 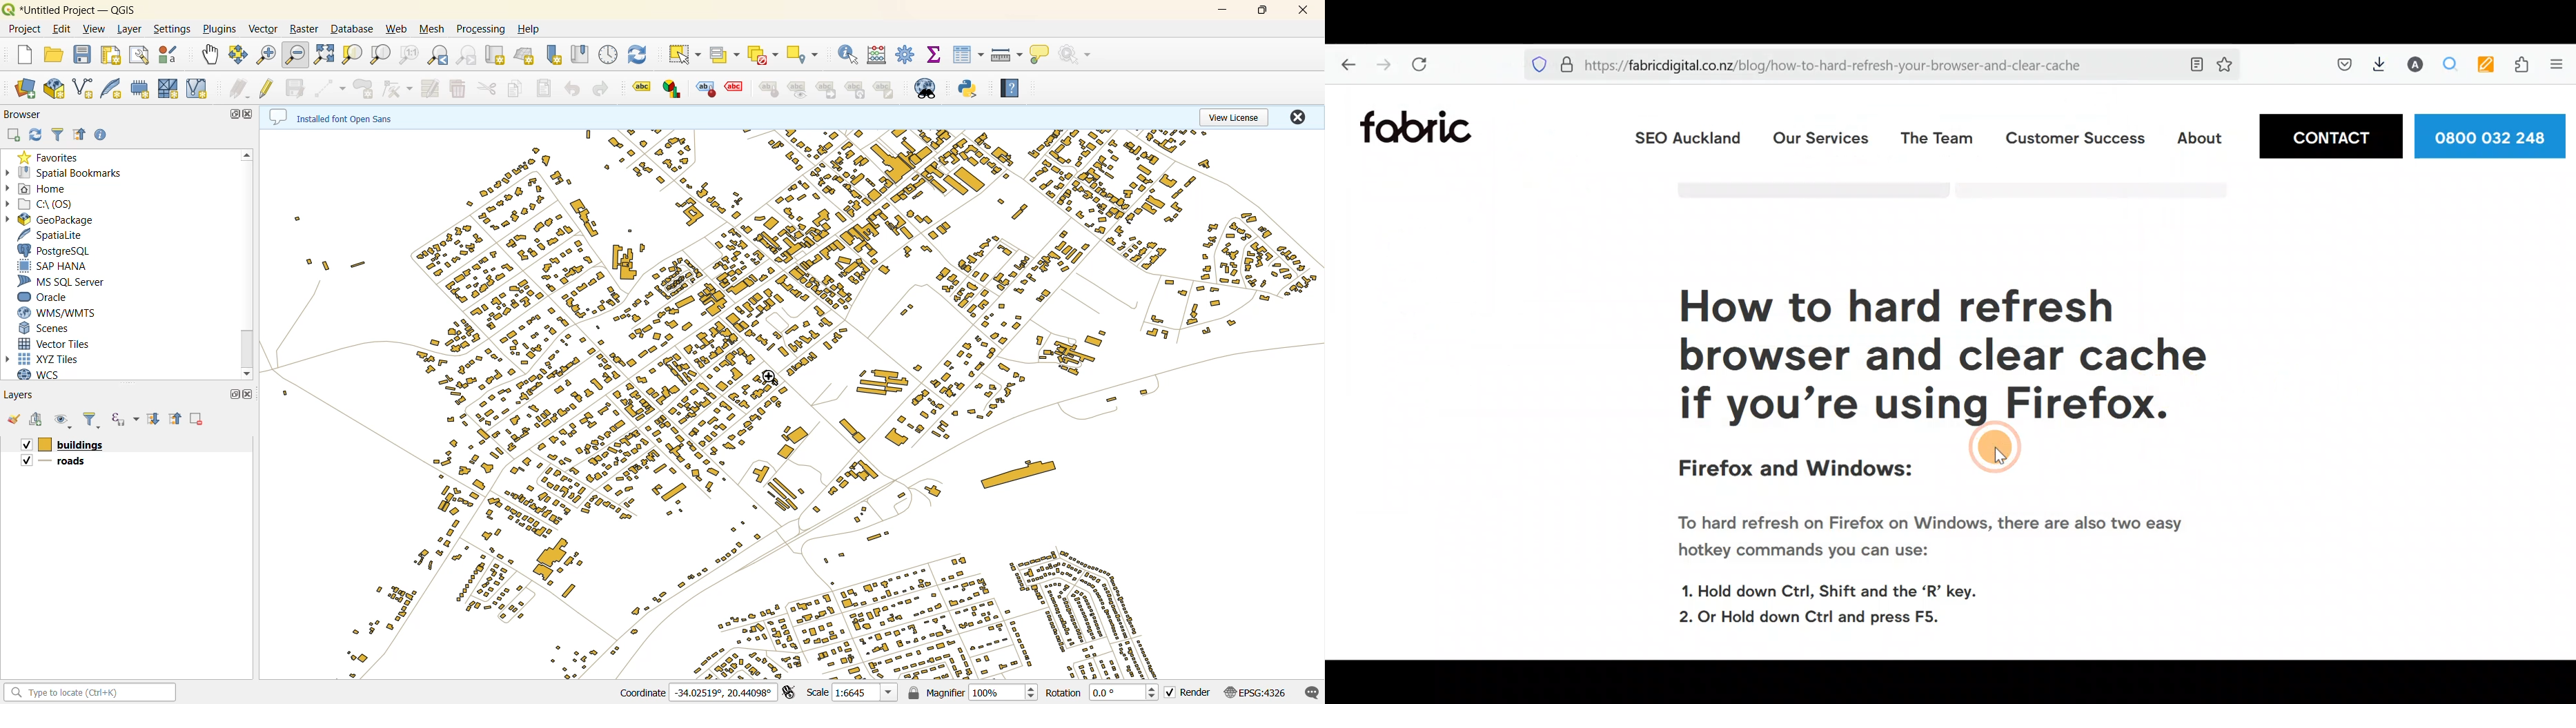 I want to click on web, so click(x=400, y=31).